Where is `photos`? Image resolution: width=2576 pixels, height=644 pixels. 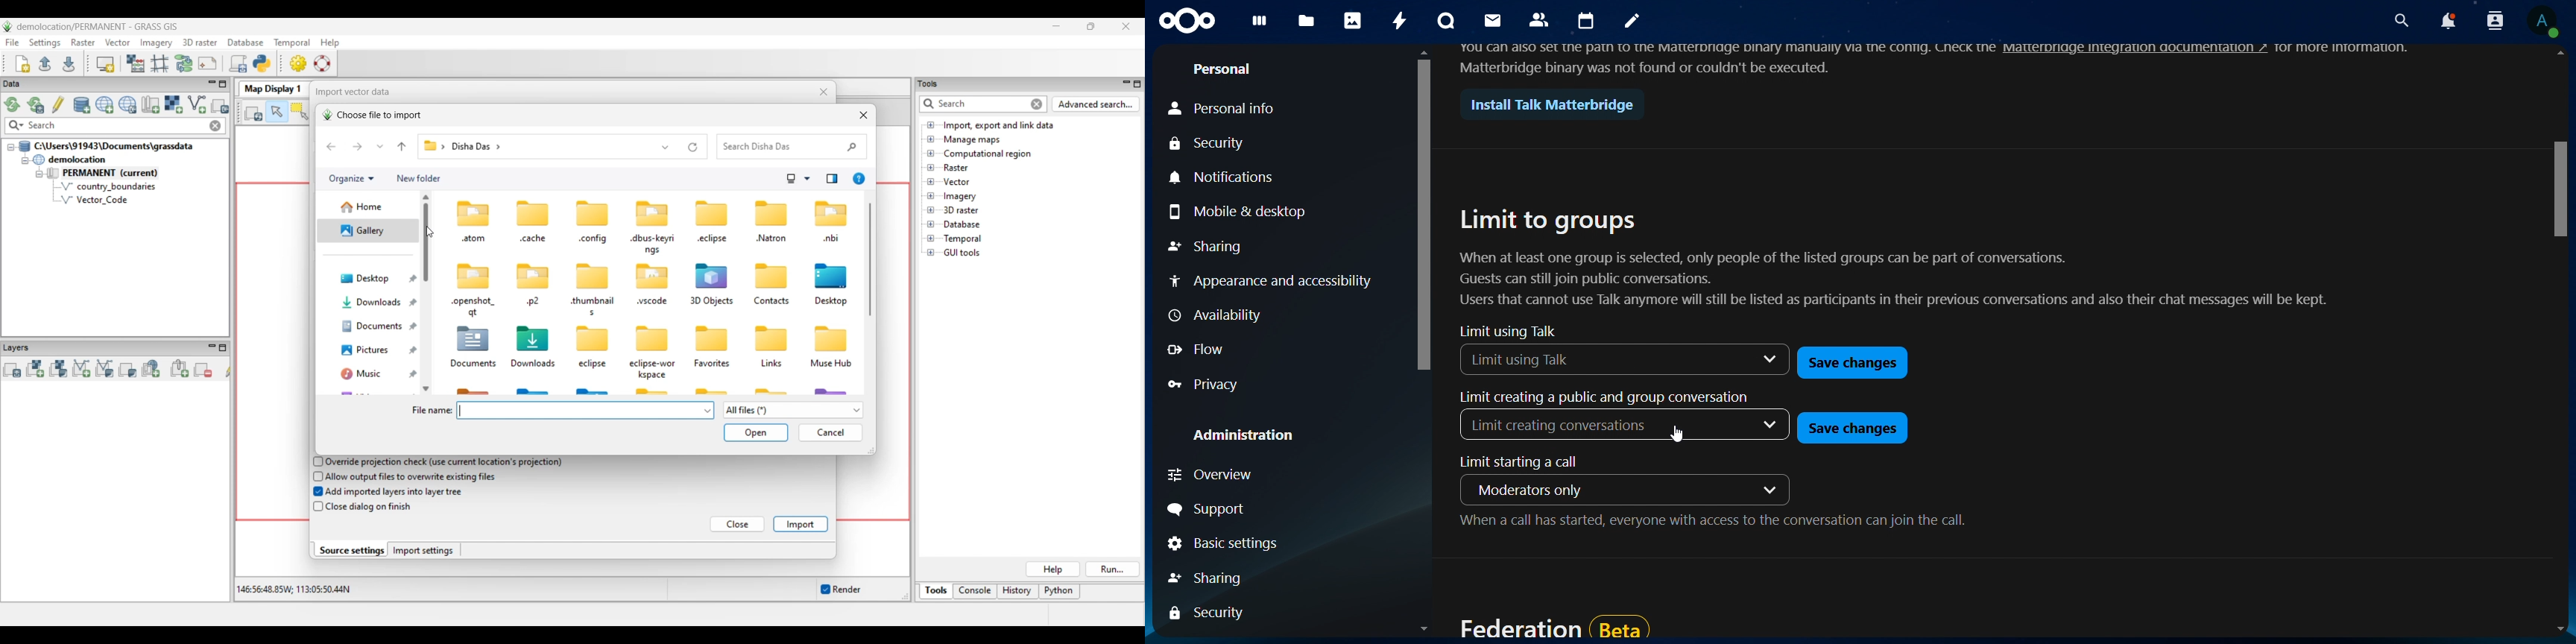 photos is located at coordinates (1354, 19).